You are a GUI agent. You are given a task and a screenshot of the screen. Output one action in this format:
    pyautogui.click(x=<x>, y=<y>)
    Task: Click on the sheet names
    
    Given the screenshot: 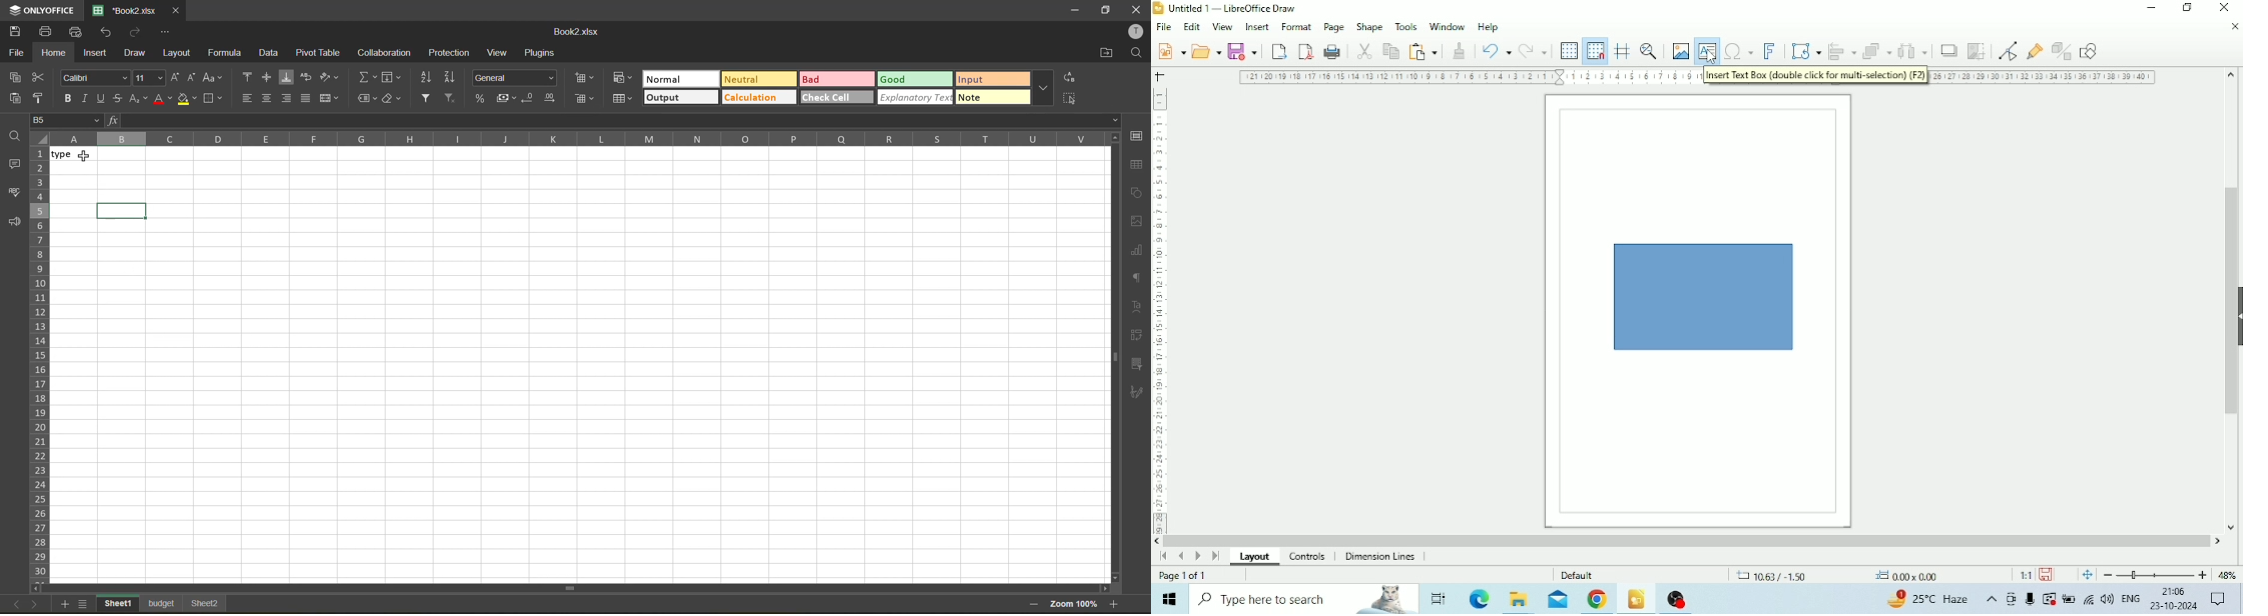 What is the action you would take?
    pyautogui.click(x=162, y=605)
    